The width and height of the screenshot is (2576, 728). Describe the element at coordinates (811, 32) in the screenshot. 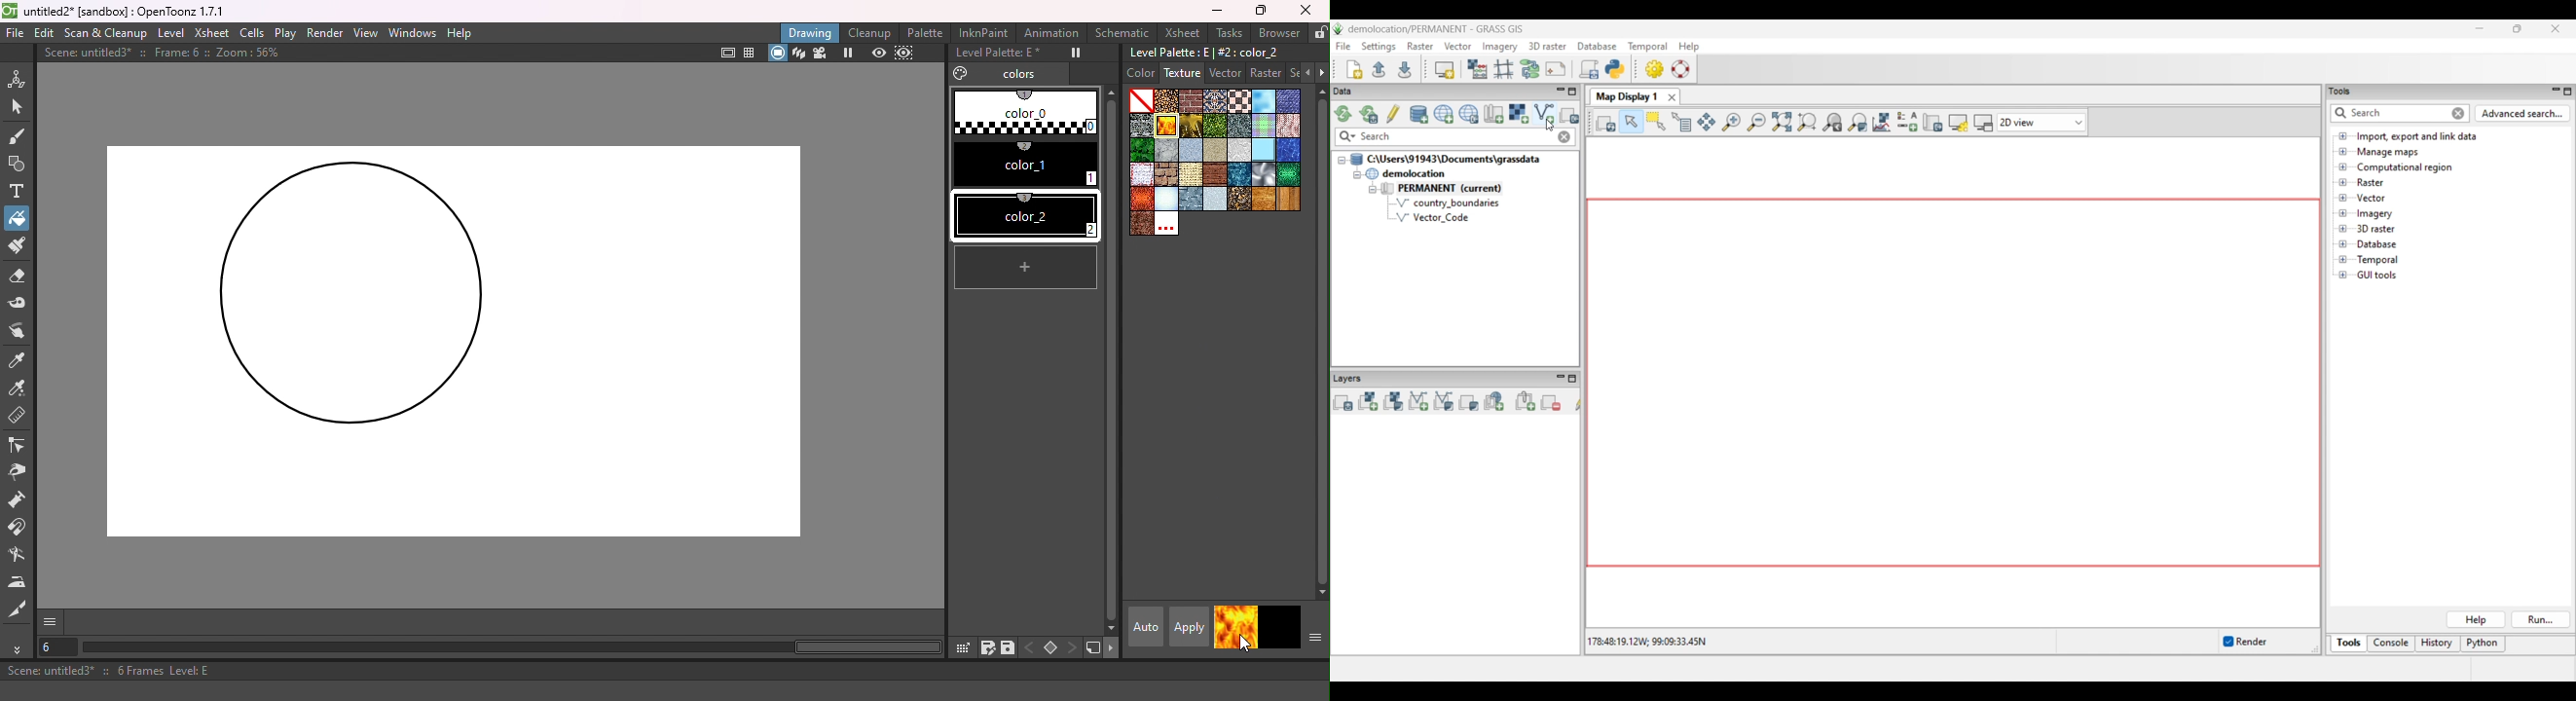

I see `Drawing` at that location.